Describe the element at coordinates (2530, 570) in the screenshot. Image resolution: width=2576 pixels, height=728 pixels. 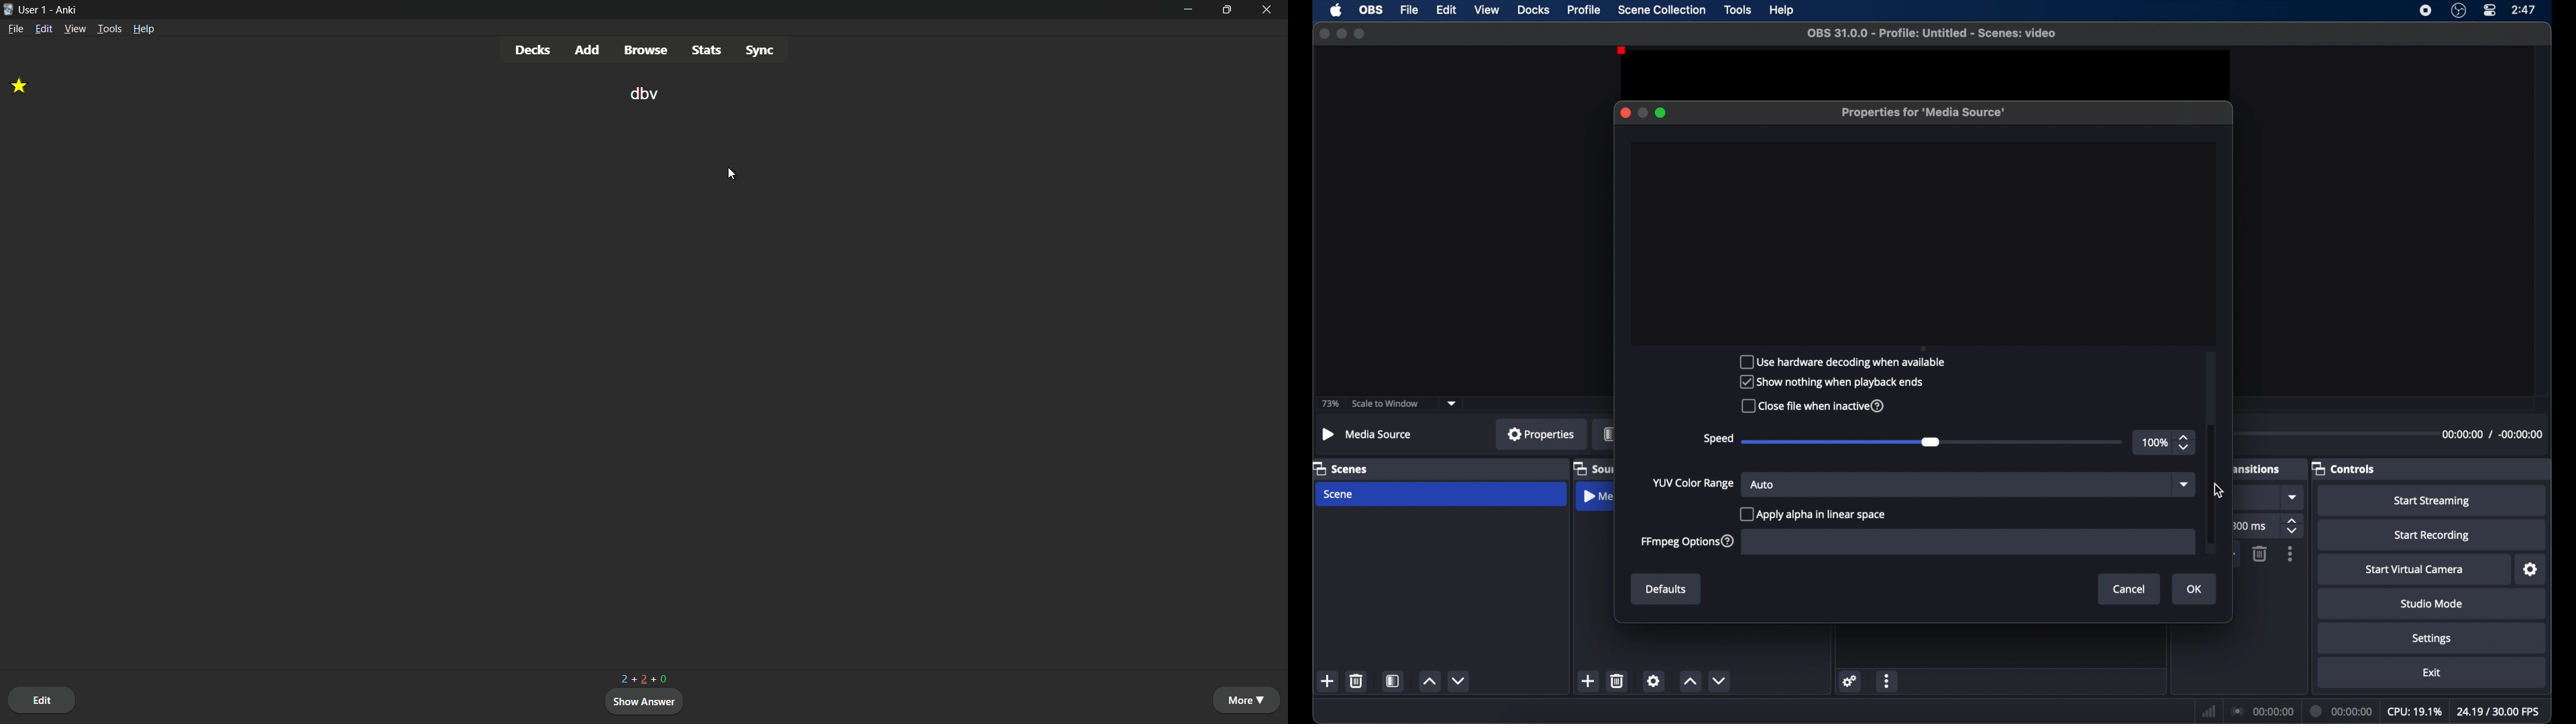
I see `settings` at that location.